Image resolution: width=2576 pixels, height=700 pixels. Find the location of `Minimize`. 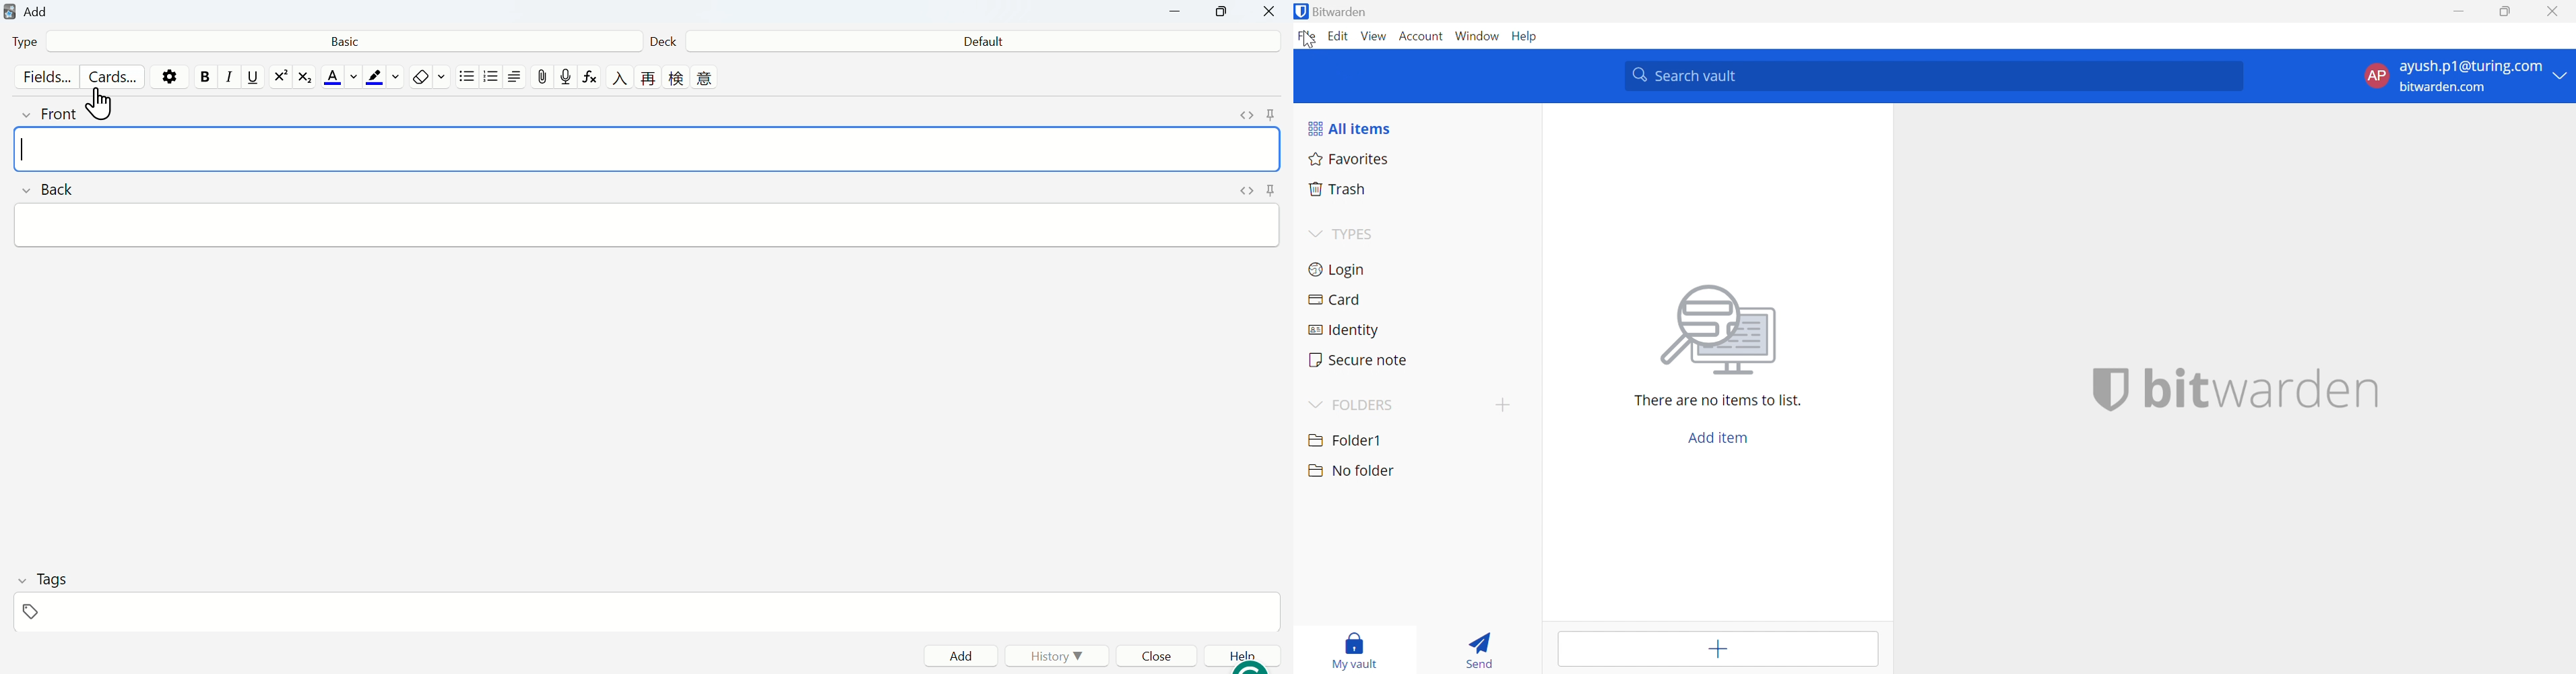

Minimize is located at coordinates (1180, 15).